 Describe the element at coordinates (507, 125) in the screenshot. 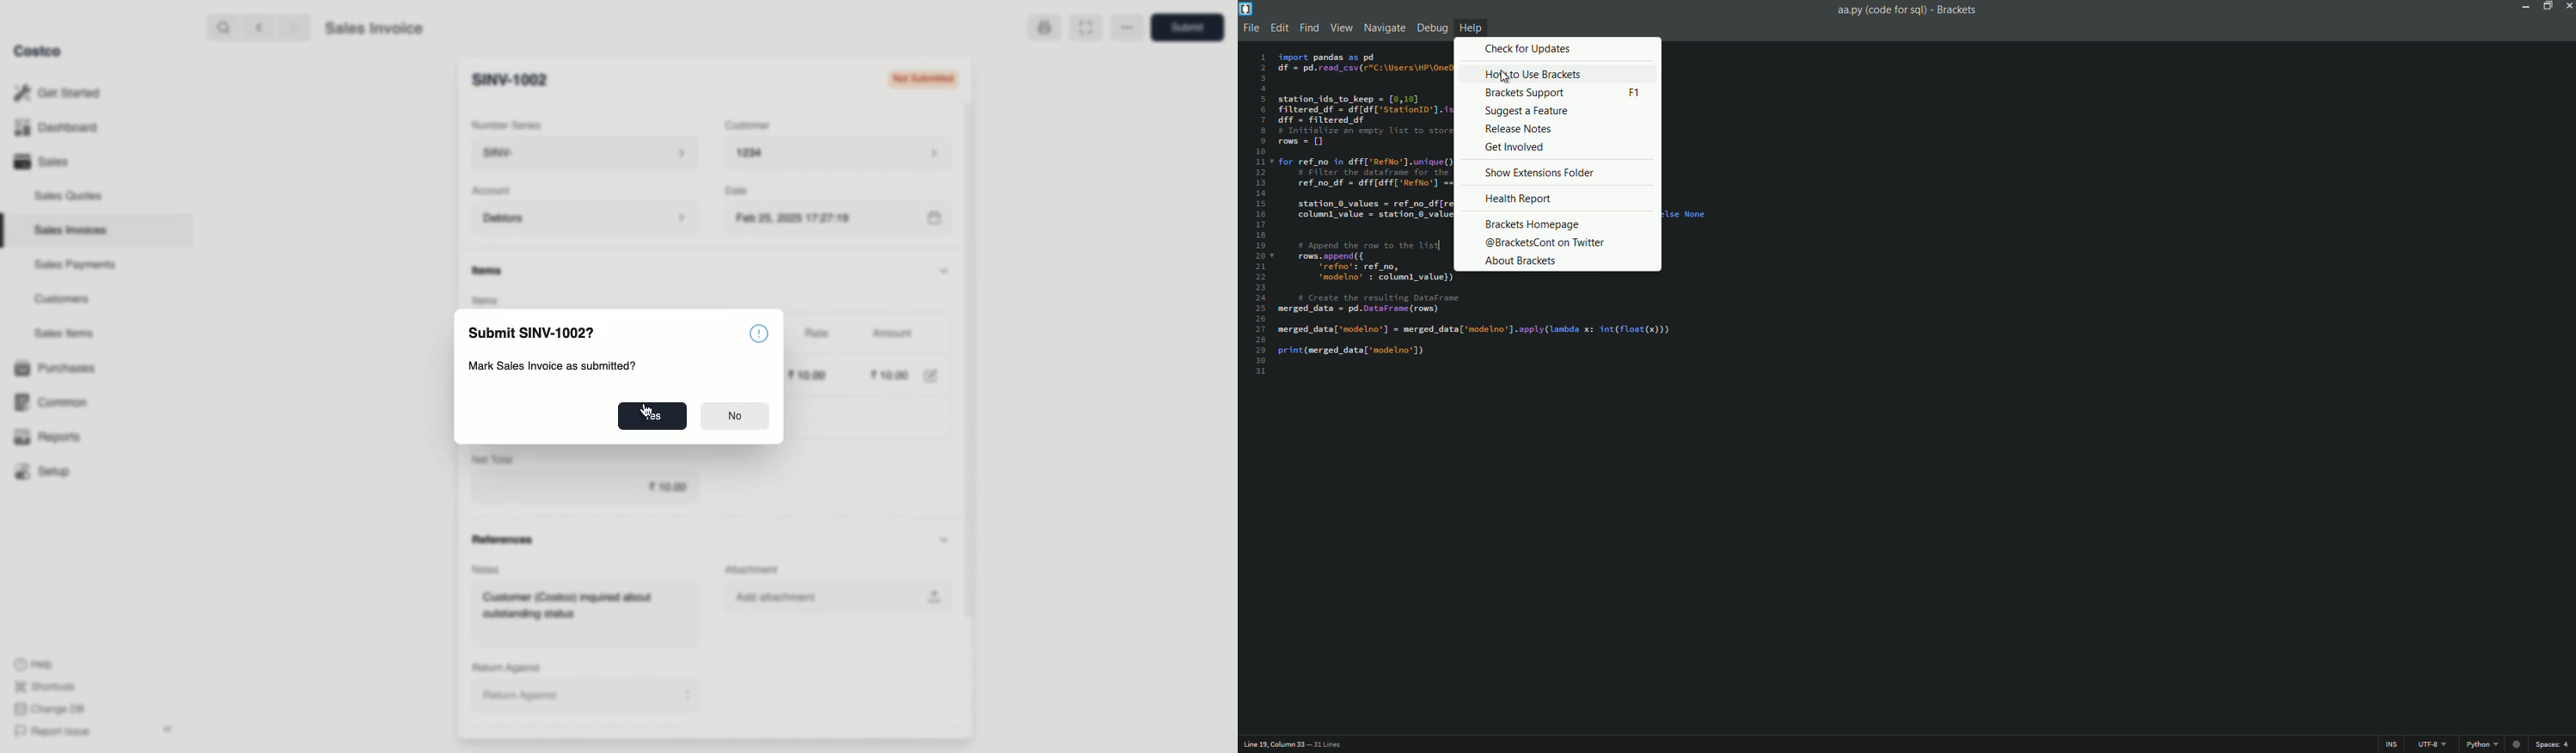

I see `Number Series` at that location.